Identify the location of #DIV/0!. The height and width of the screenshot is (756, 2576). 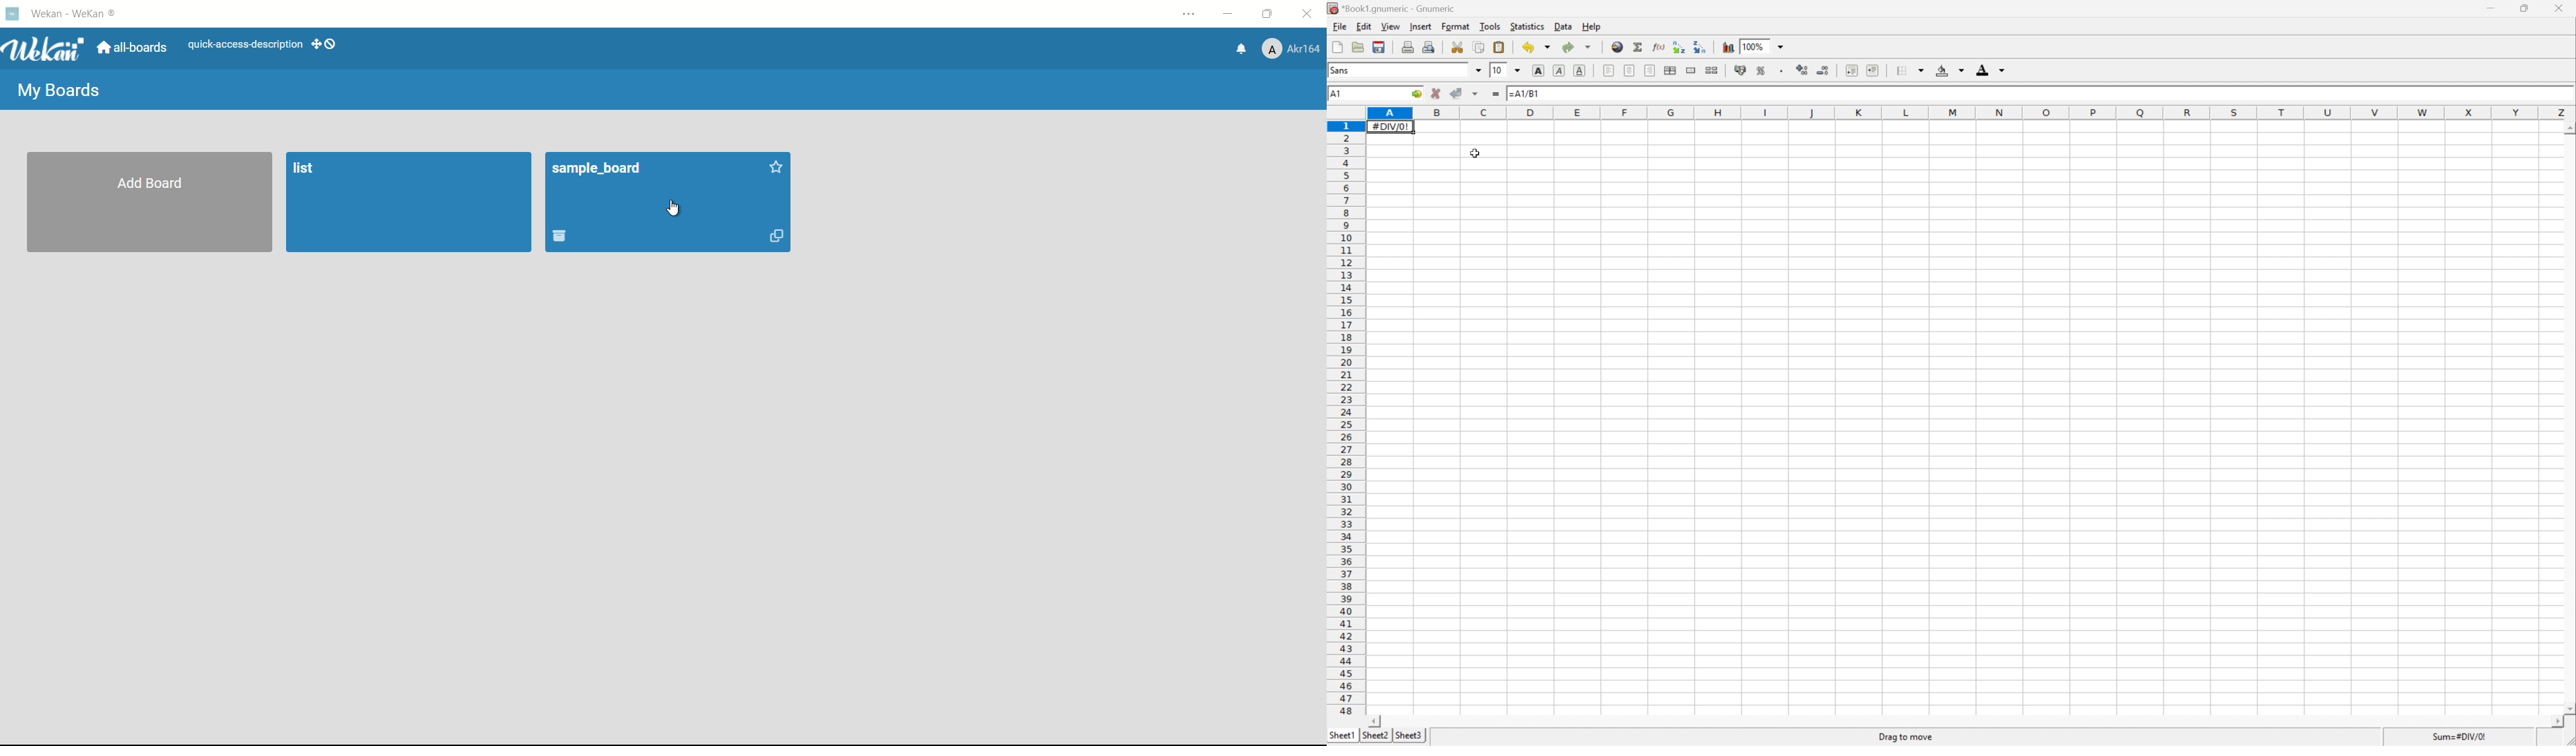
(1392, 126).